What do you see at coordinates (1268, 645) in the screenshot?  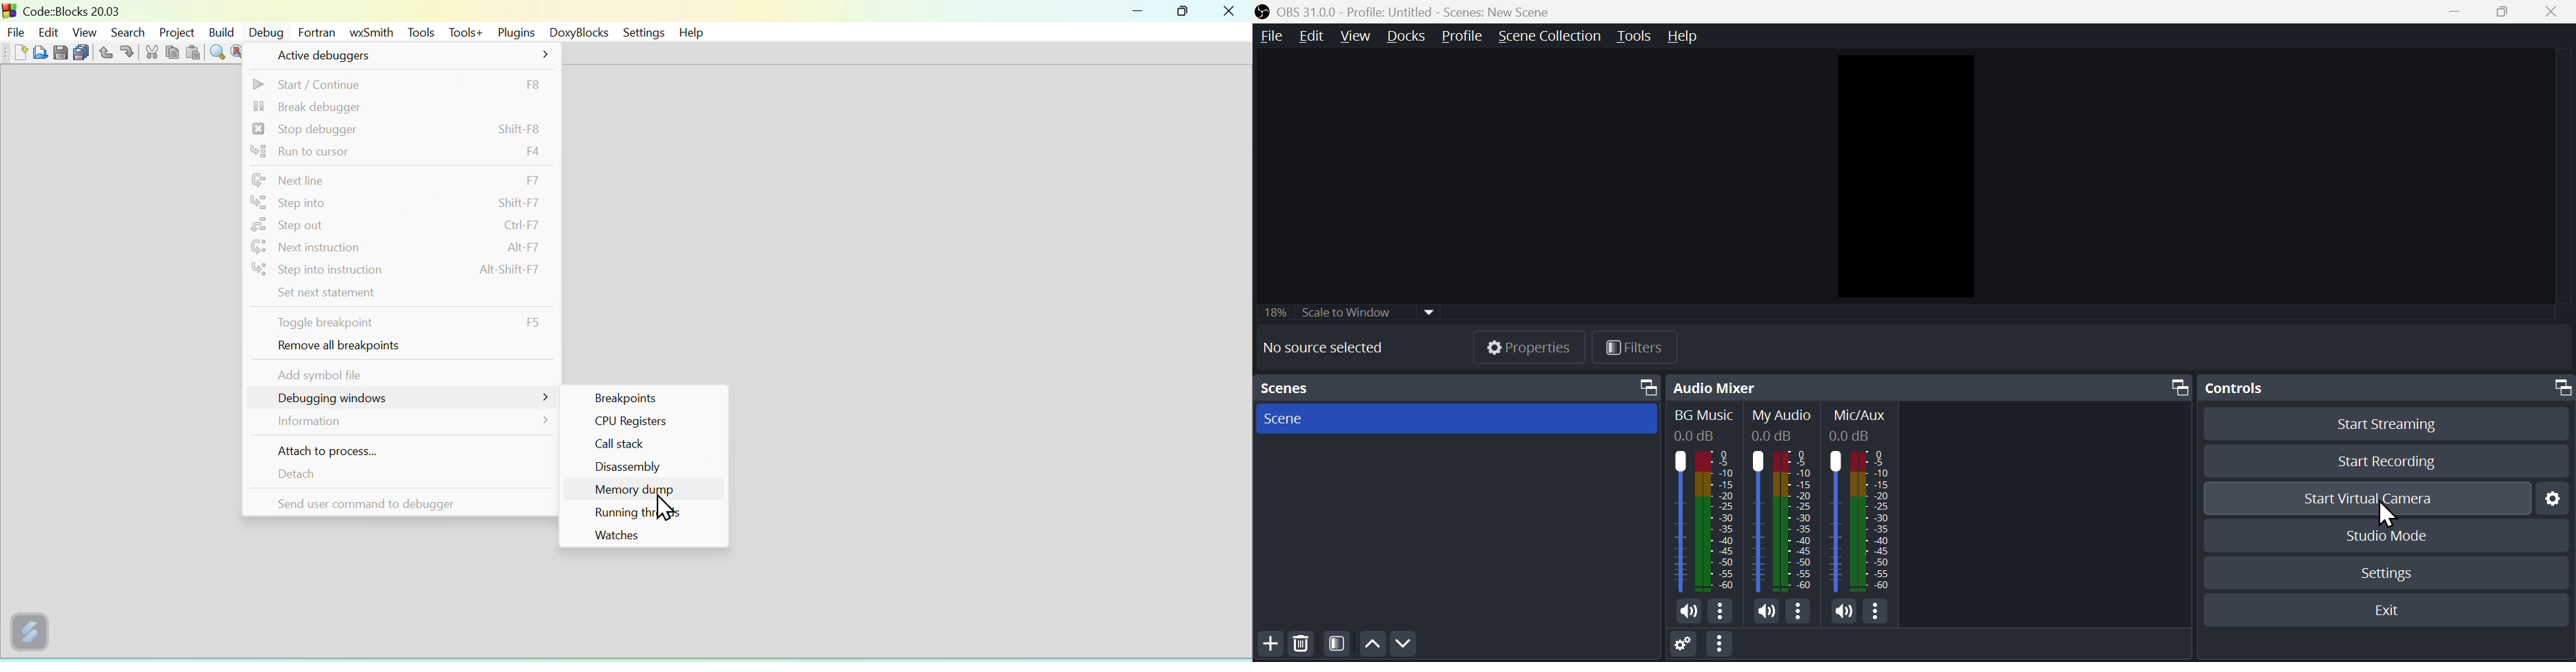 I see `Add` at bounding box center [1268, 645].